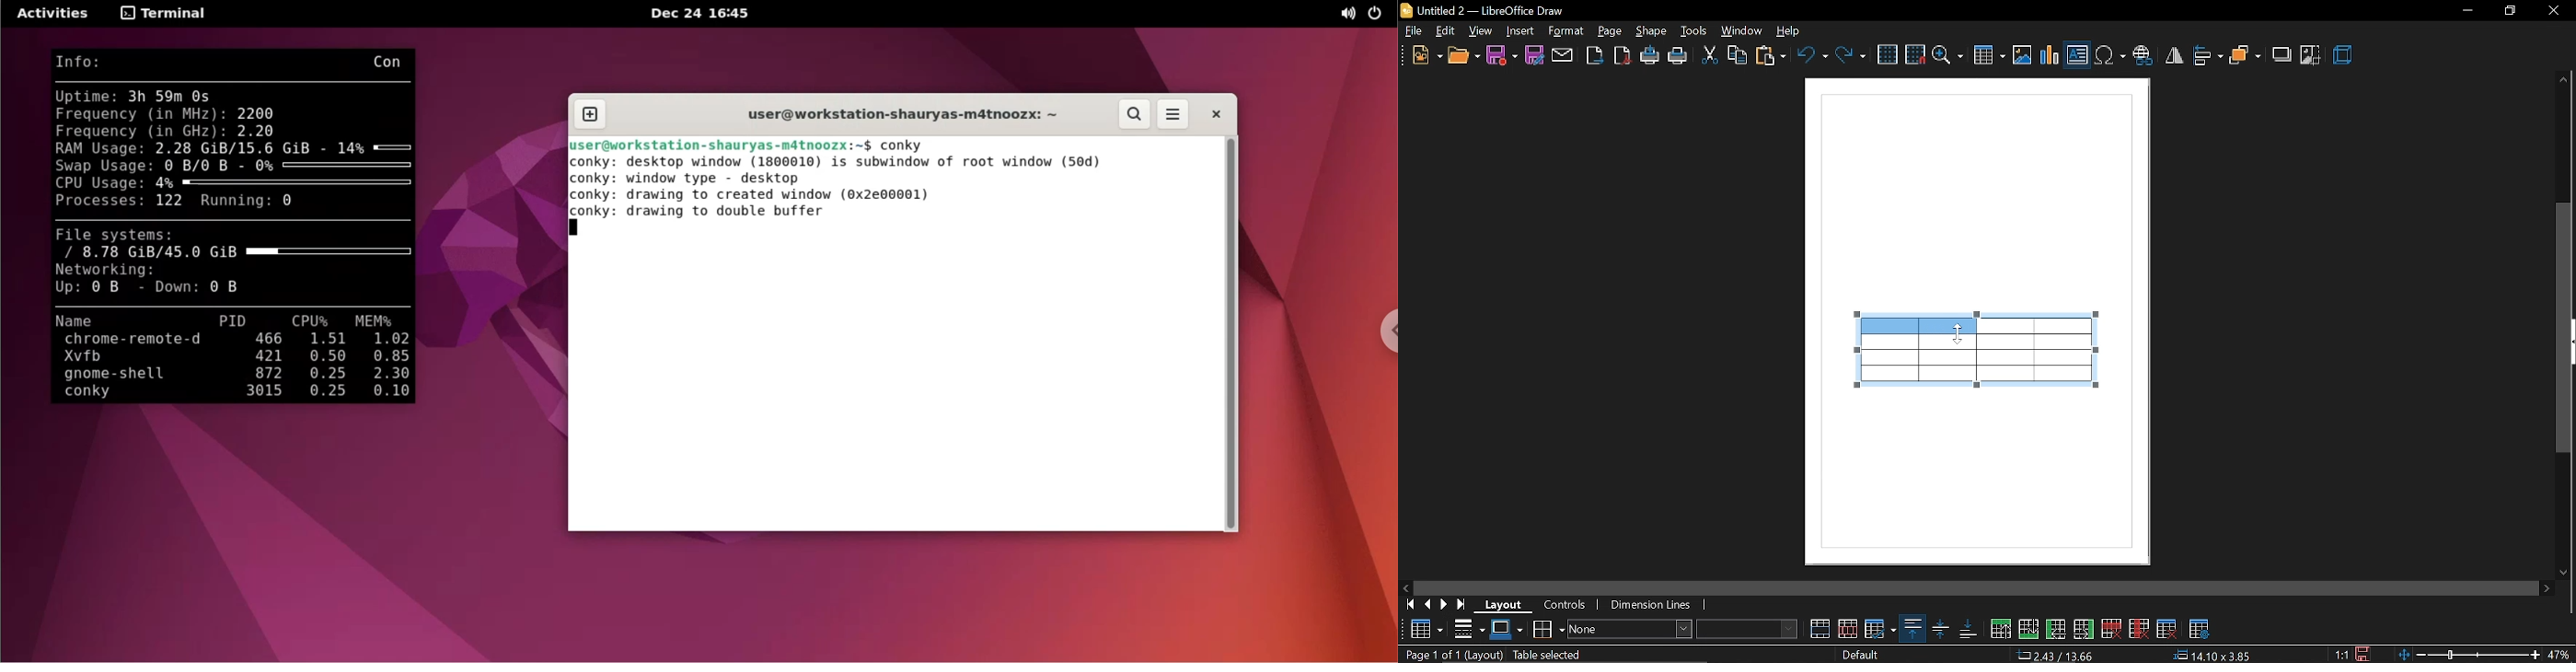 This screenshot has width=2576, height=672. I want to click on go to first page, so click(1407, 604).